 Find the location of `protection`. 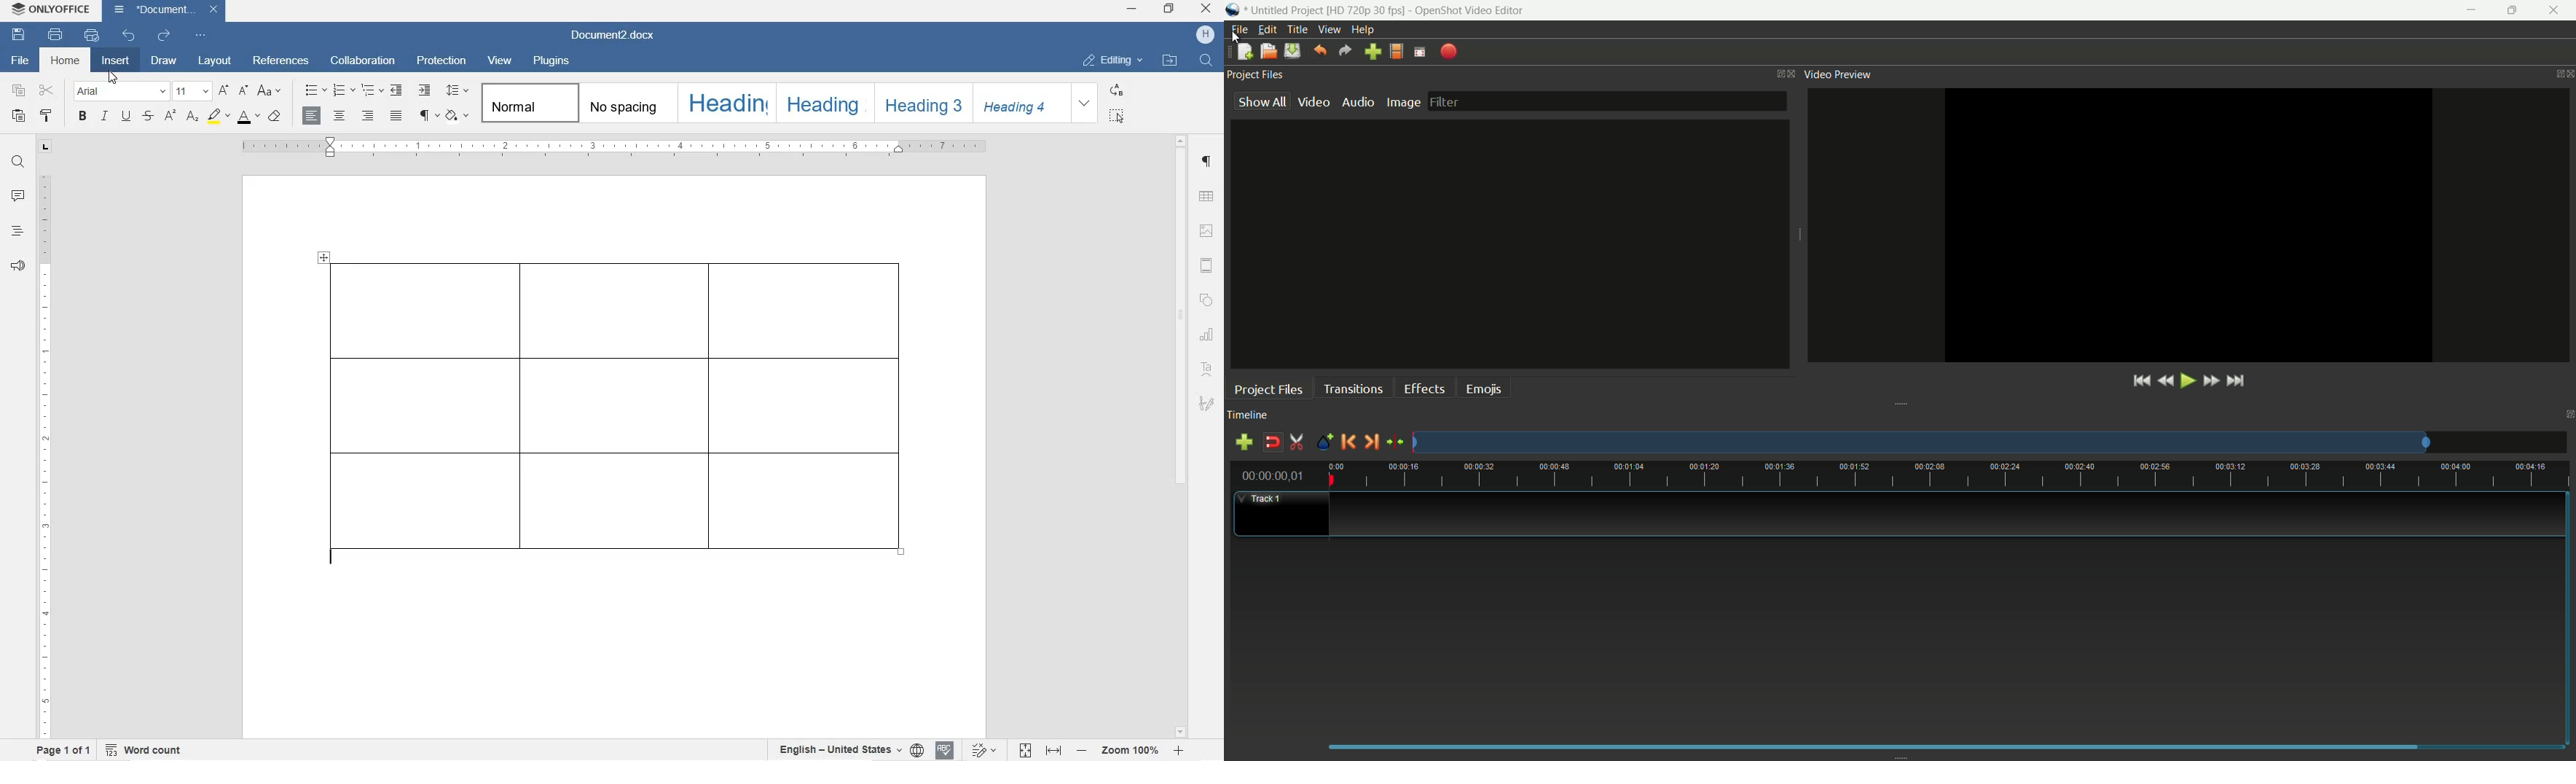

protection is located at coordinates (444, 61).